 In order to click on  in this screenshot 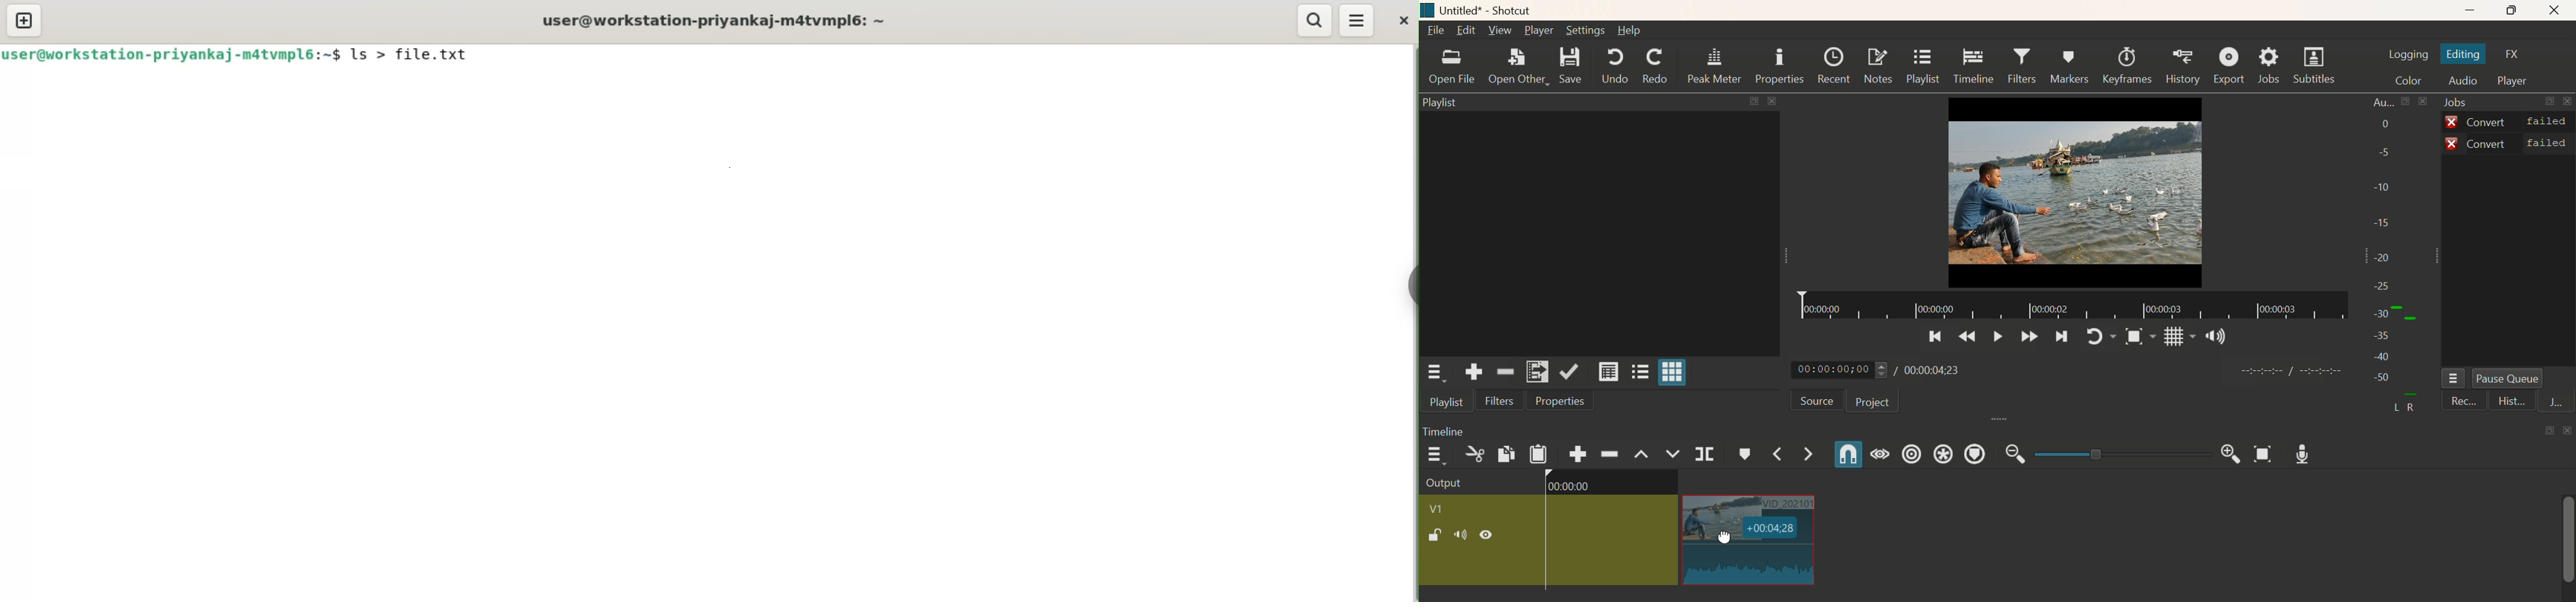, I will do `click(1632, 30)`.